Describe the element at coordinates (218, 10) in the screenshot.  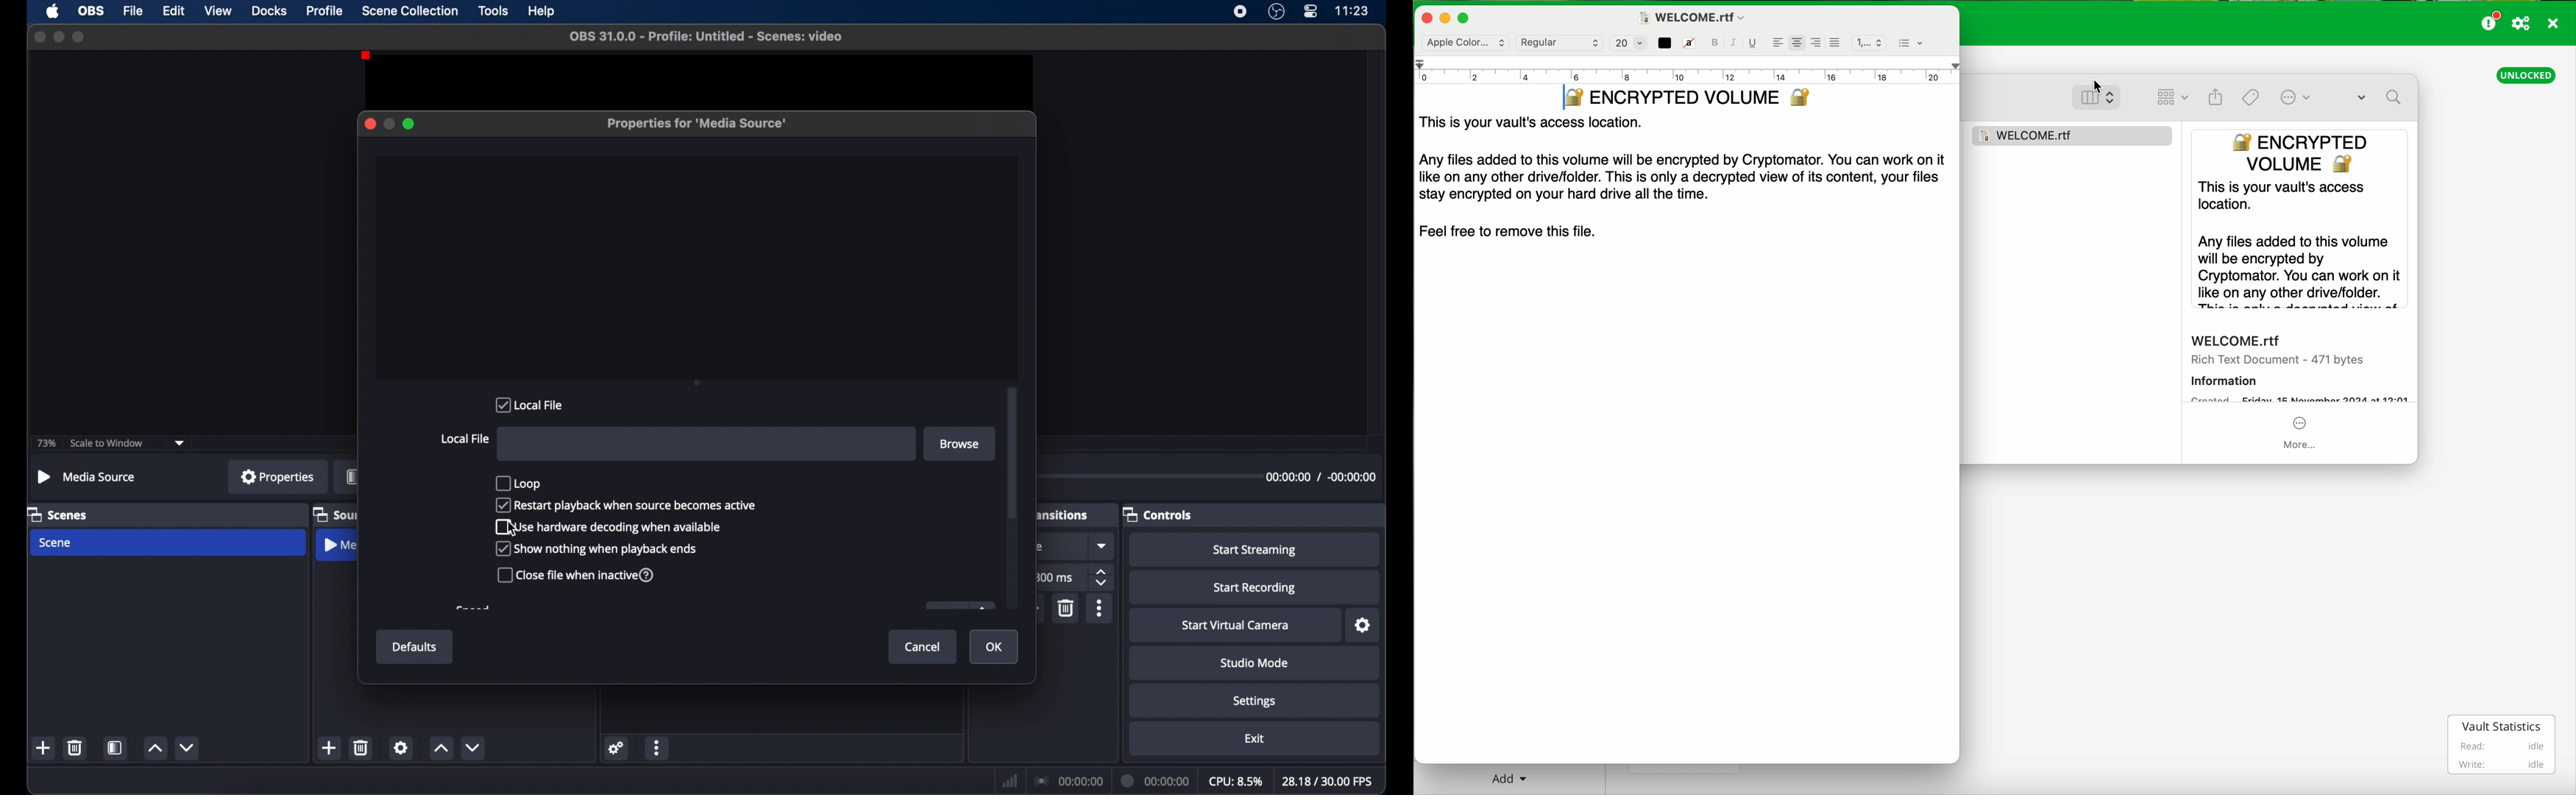
I see `view` at that location.